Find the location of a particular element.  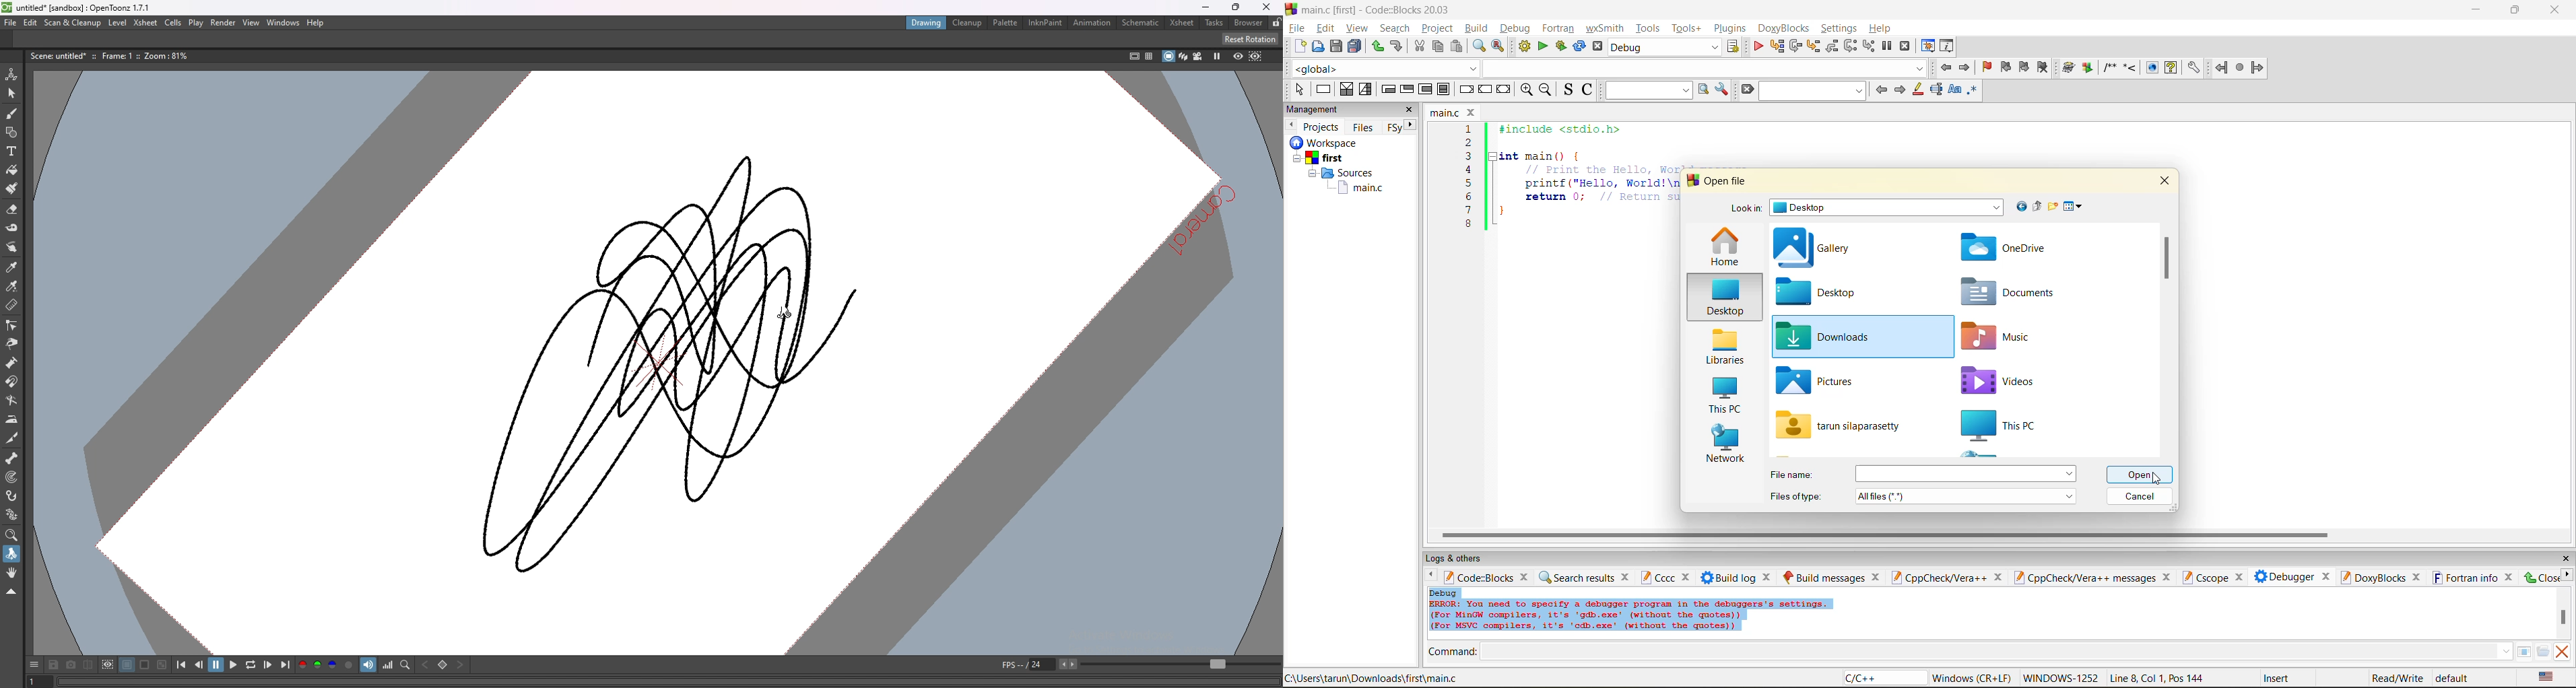

zoom is located at coordinates (11, 535).